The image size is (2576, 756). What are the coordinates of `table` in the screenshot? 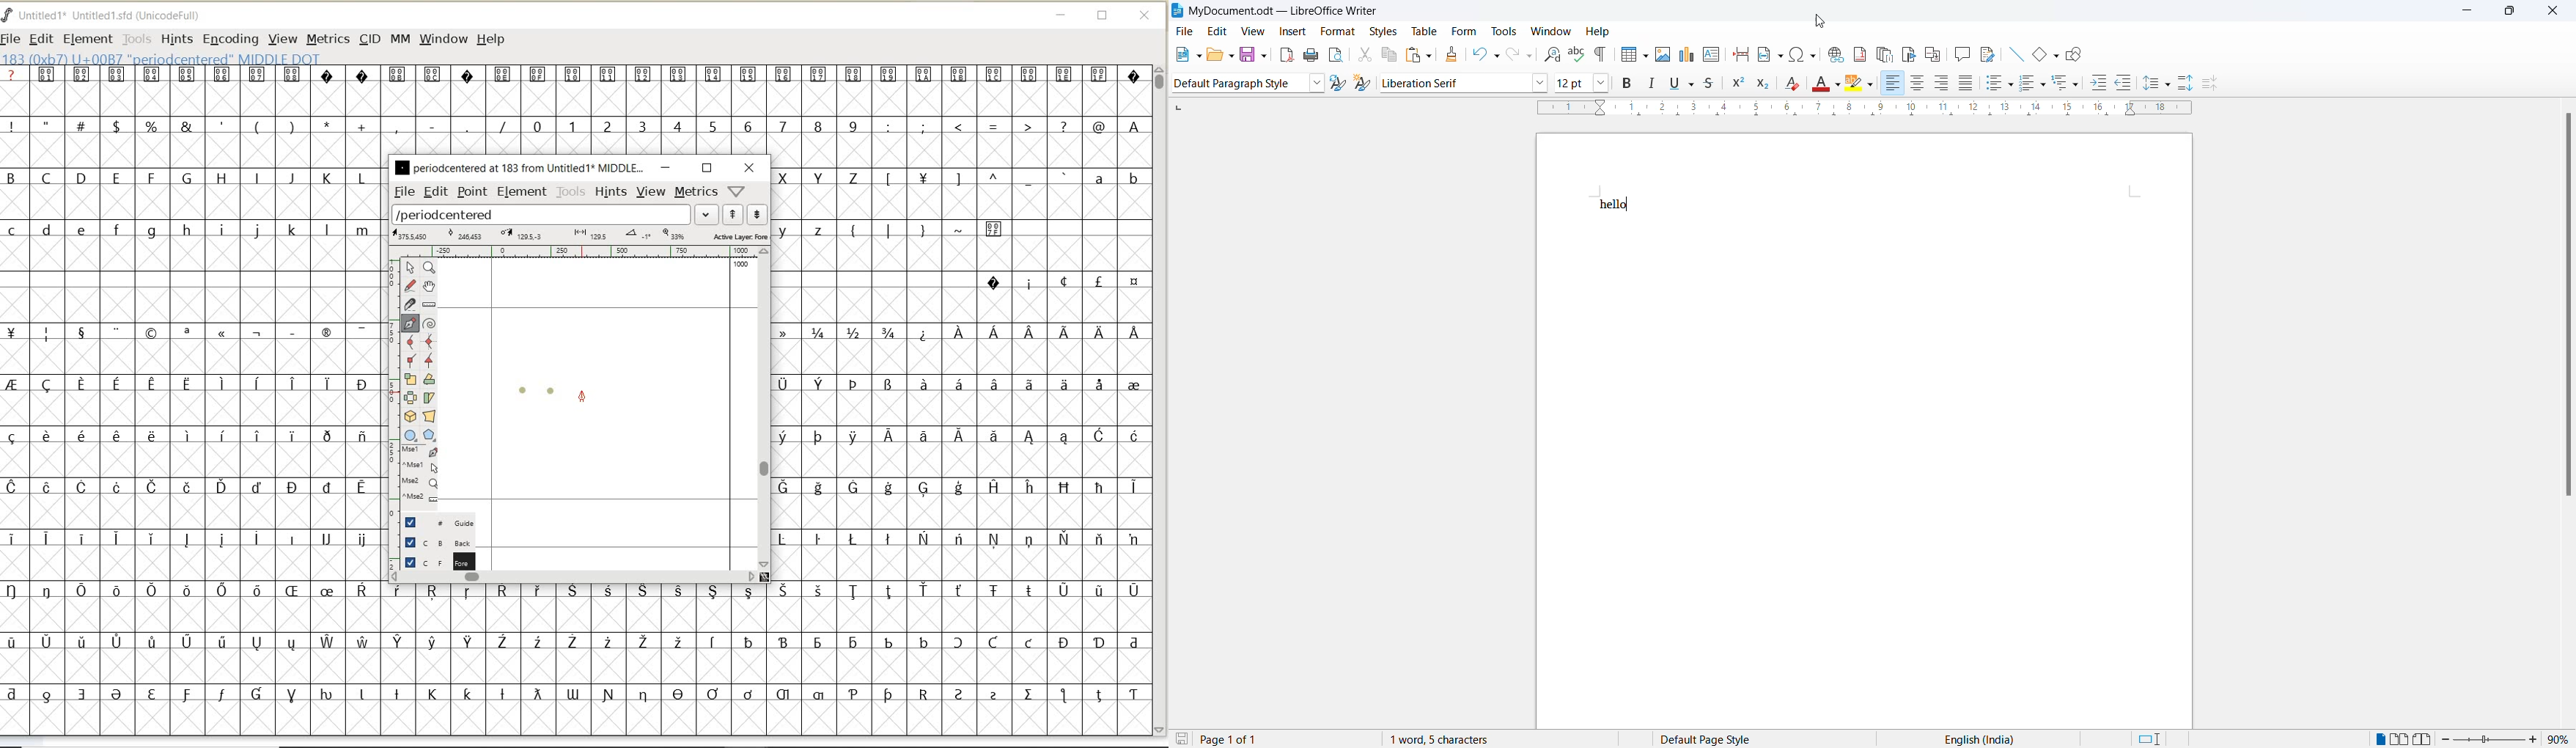 It's located at (1421, 31).